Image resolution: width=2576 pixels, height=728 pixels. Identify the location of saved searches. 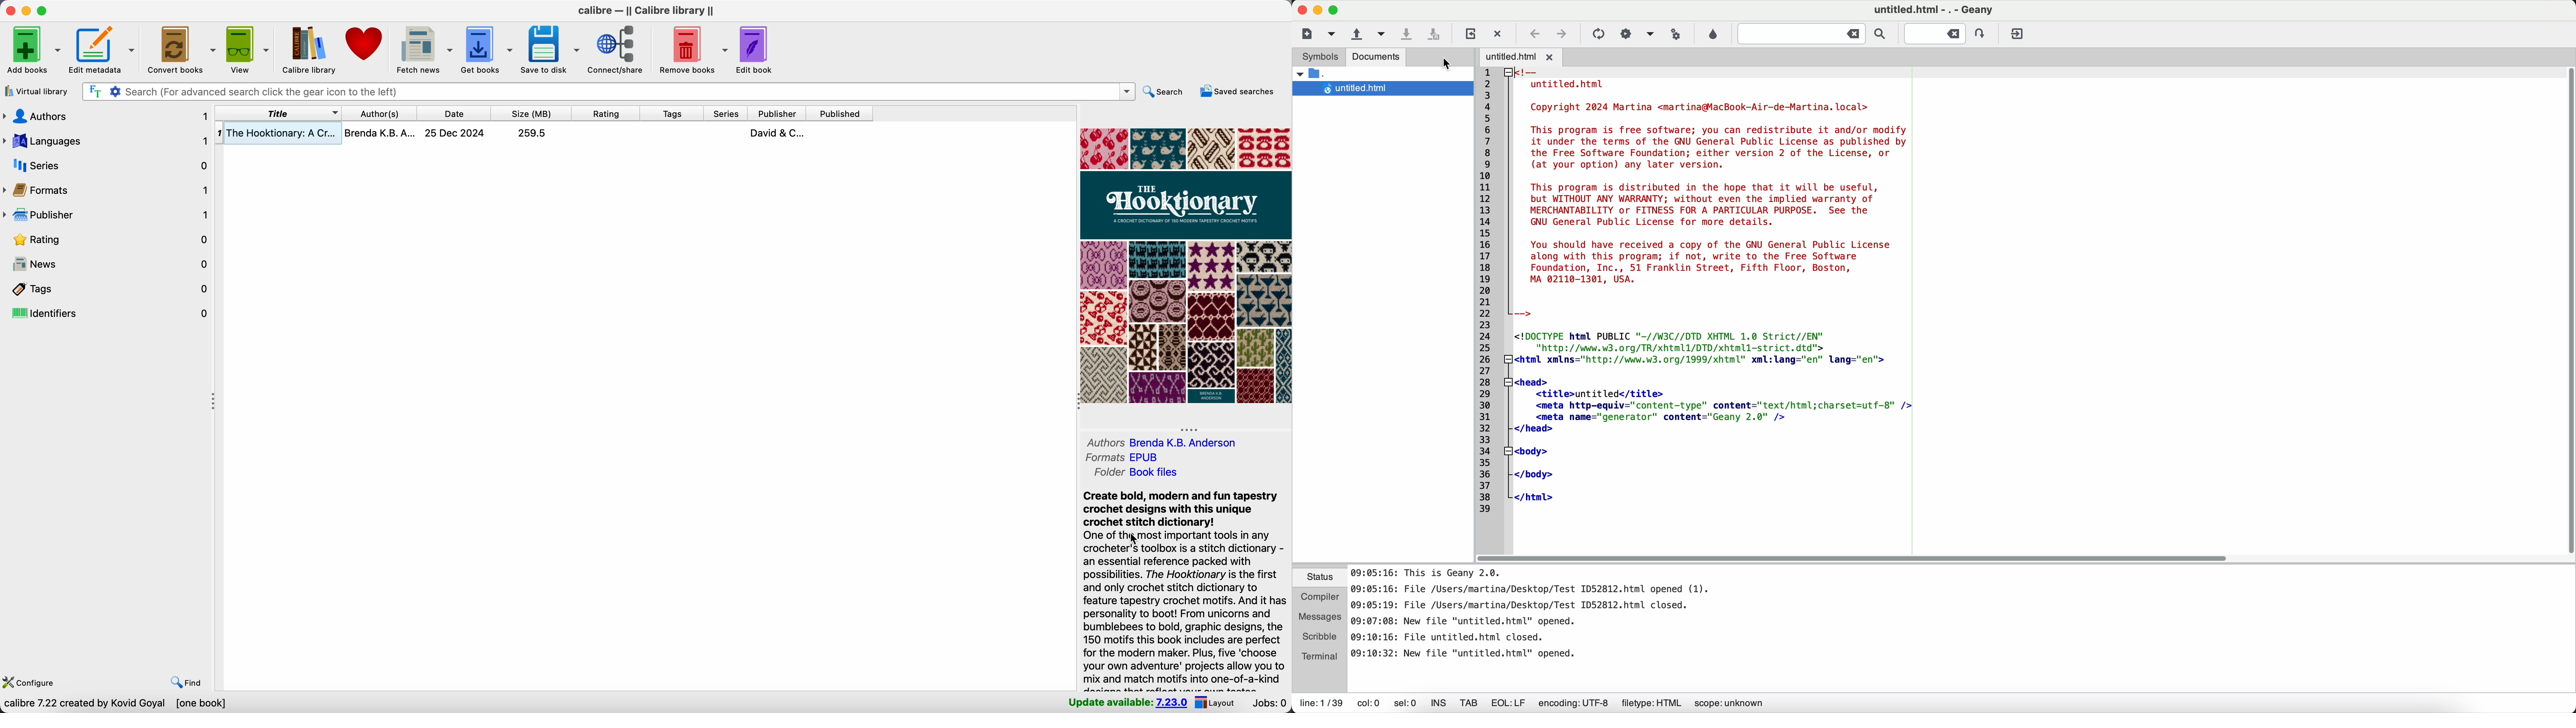
(1238, 91).